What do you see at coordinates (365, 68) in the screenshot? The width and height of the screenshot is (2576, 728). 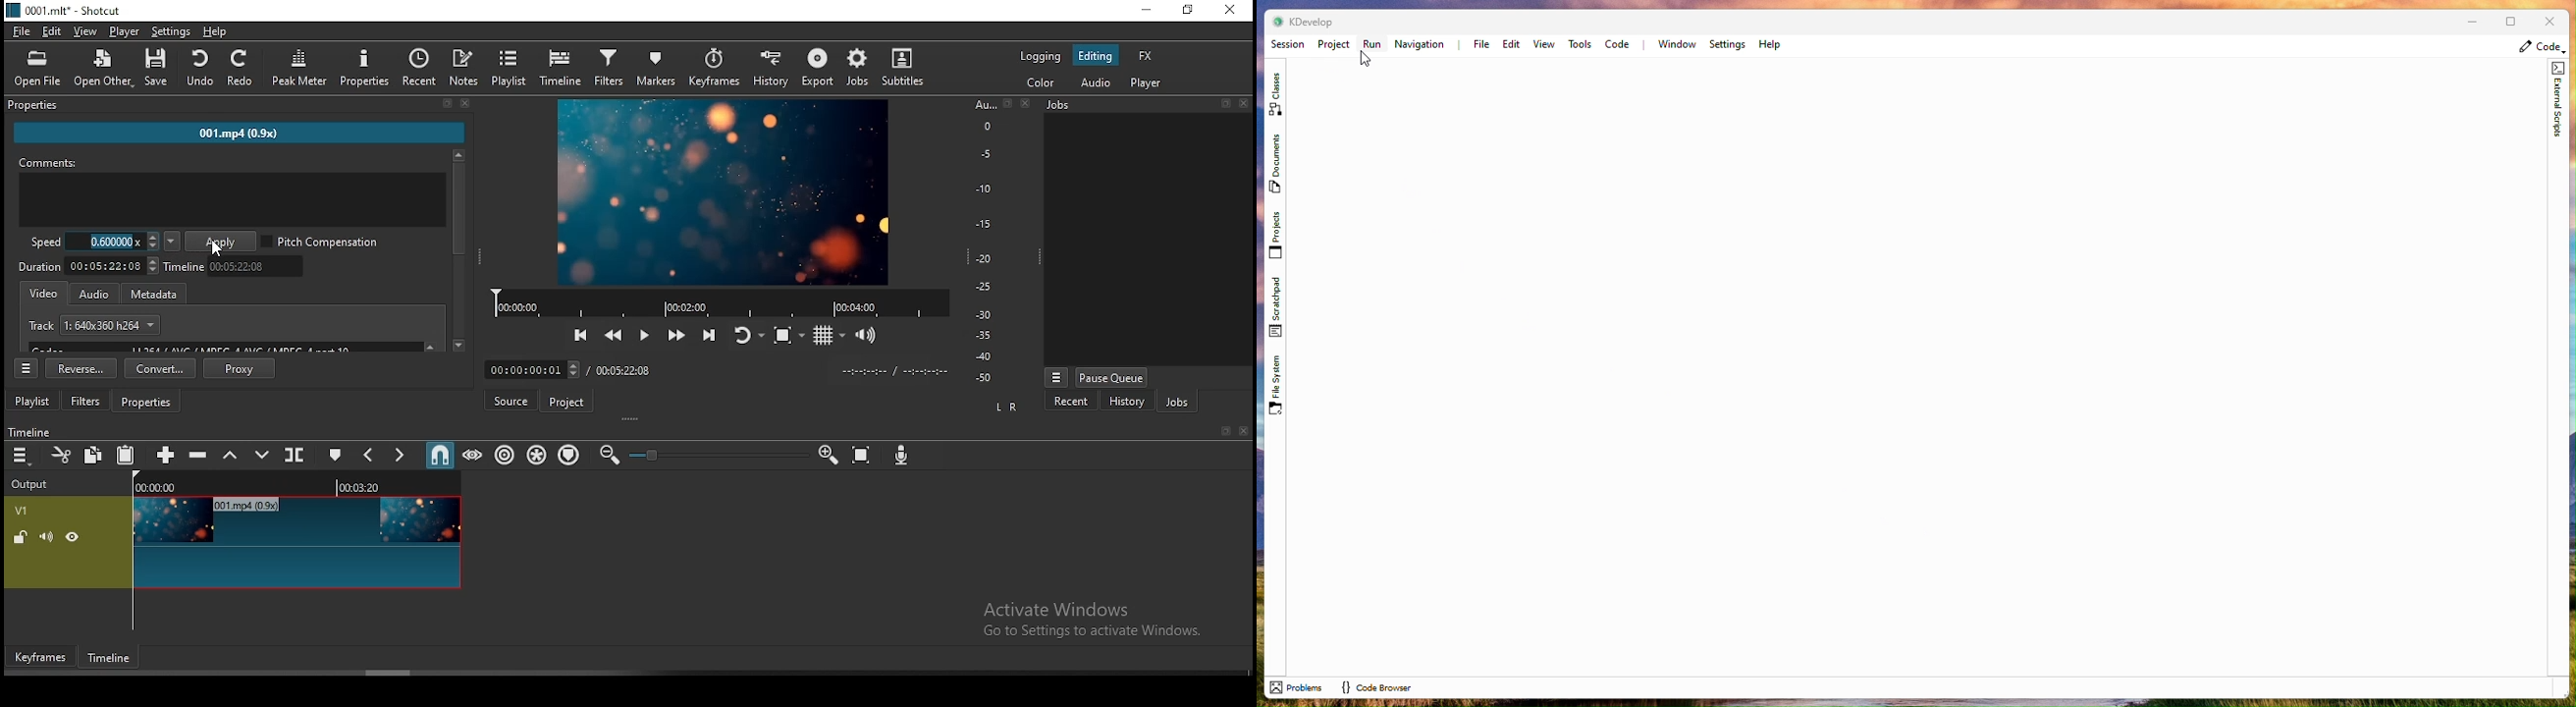 I see `properties` at bounding box center [365, 68].